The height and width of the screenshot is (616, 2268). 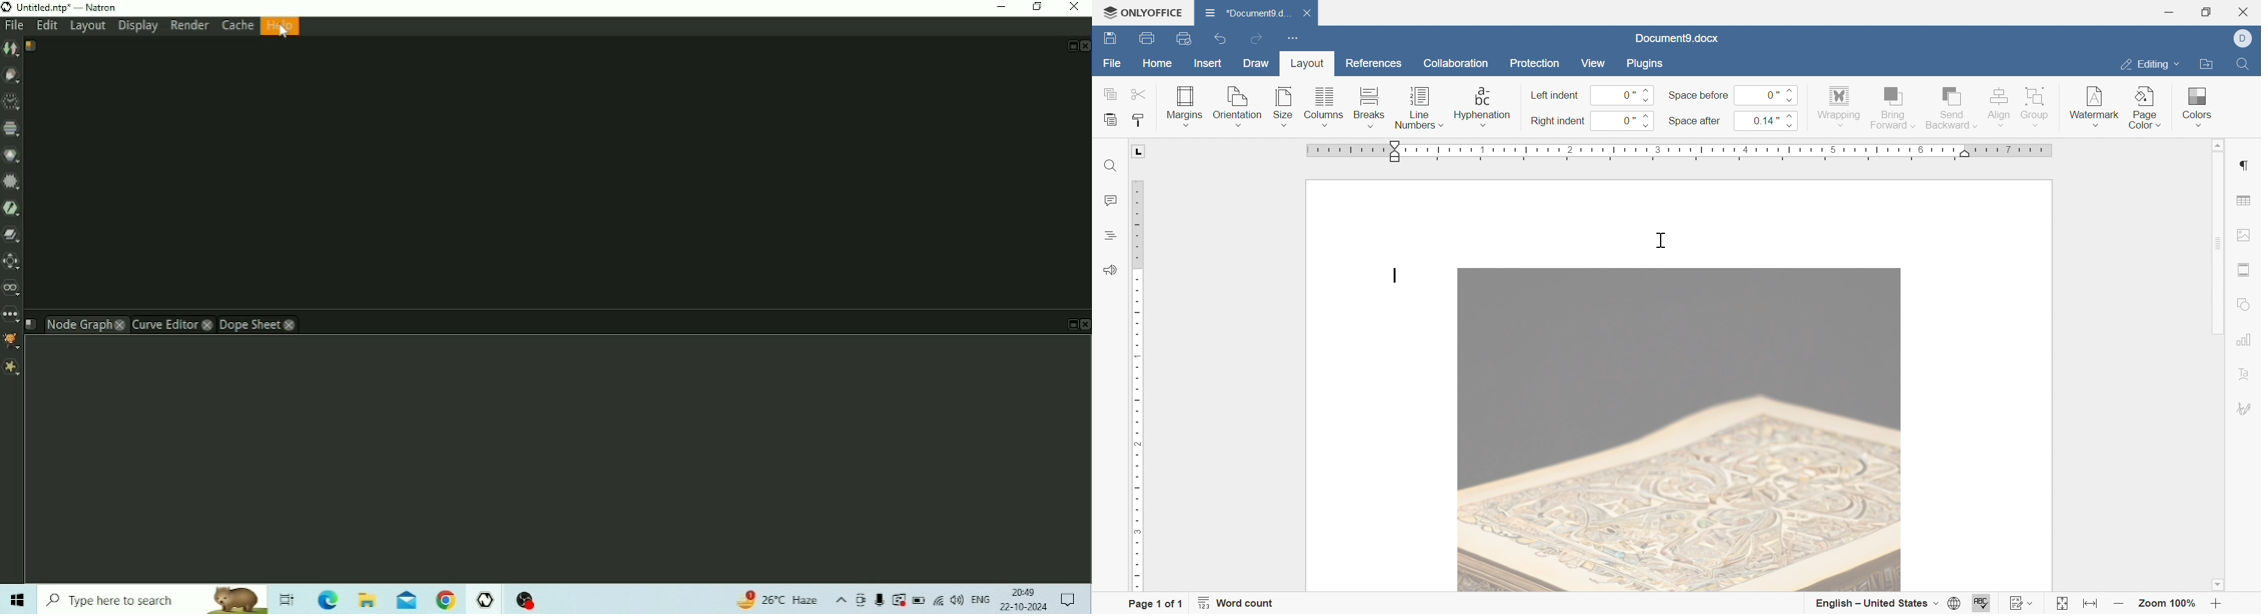 What do you see at coordinates (1419, 110) in the screenshot?
I see `line numbers` at bounding box center [1419, 110].